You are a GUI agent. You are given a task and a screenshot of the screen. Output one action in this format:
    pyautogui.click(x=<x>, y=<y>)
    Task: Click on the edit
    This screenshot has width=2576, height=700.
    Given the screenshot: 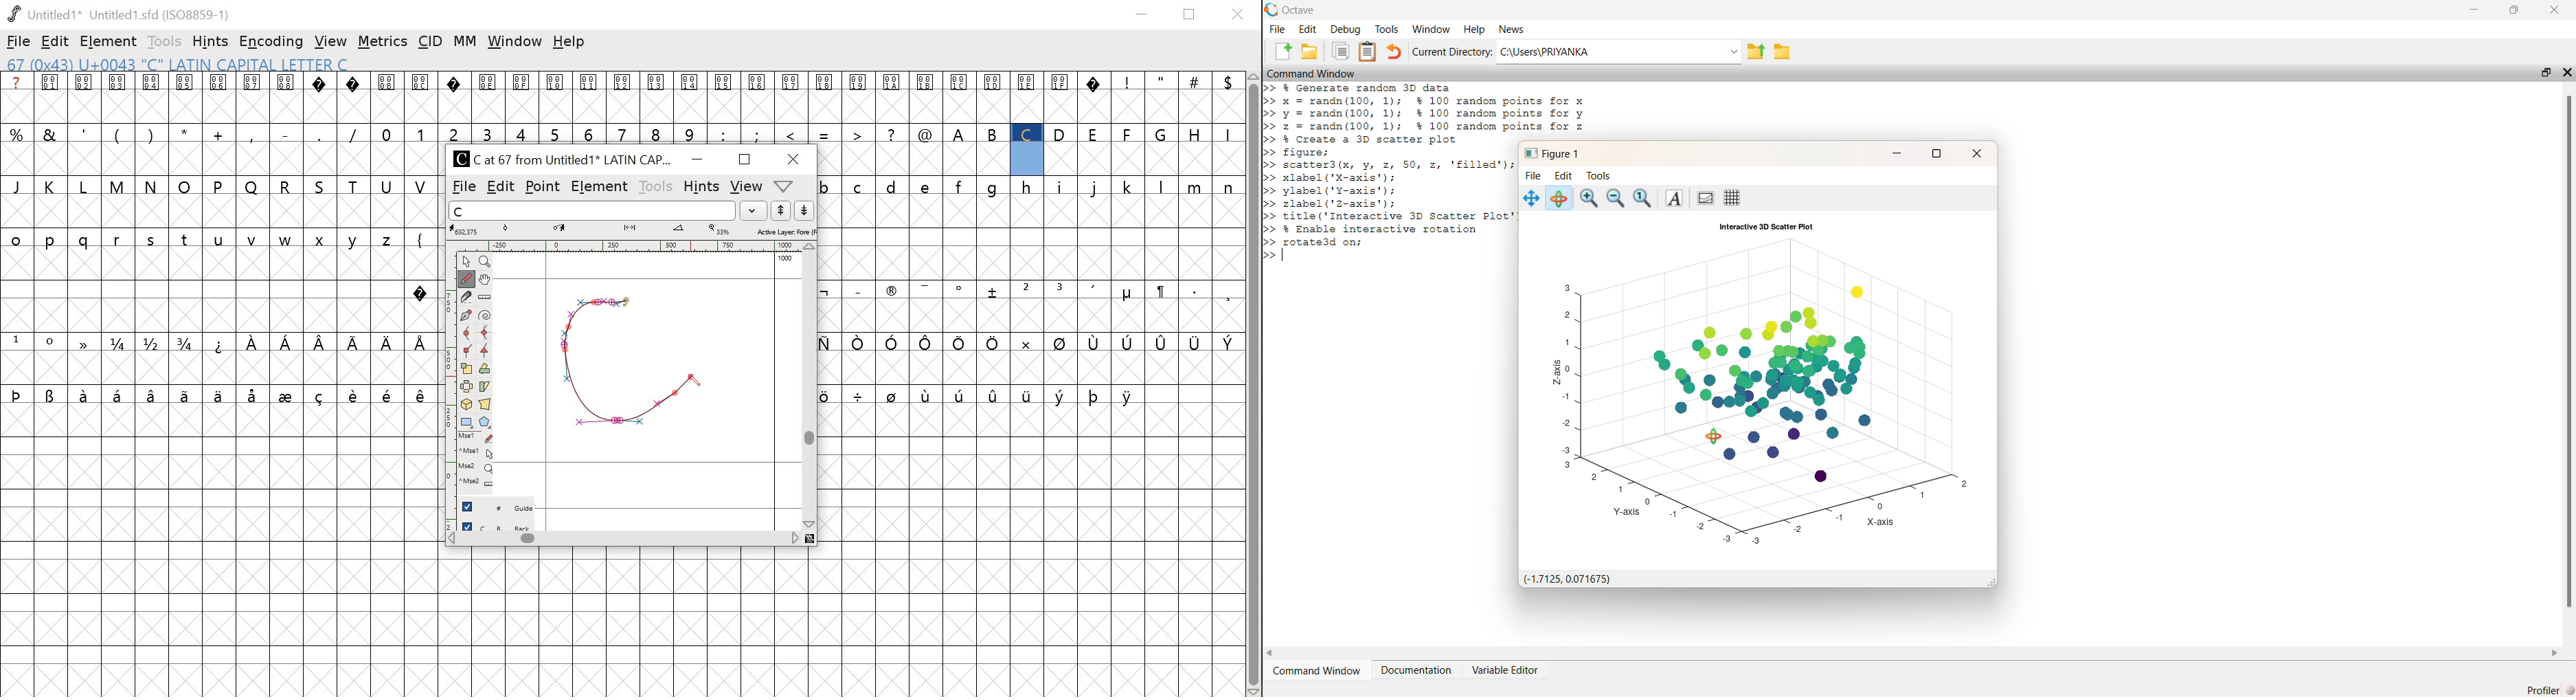 What is the action you would take?
    pyautogui.click(x=501, y=187)
    